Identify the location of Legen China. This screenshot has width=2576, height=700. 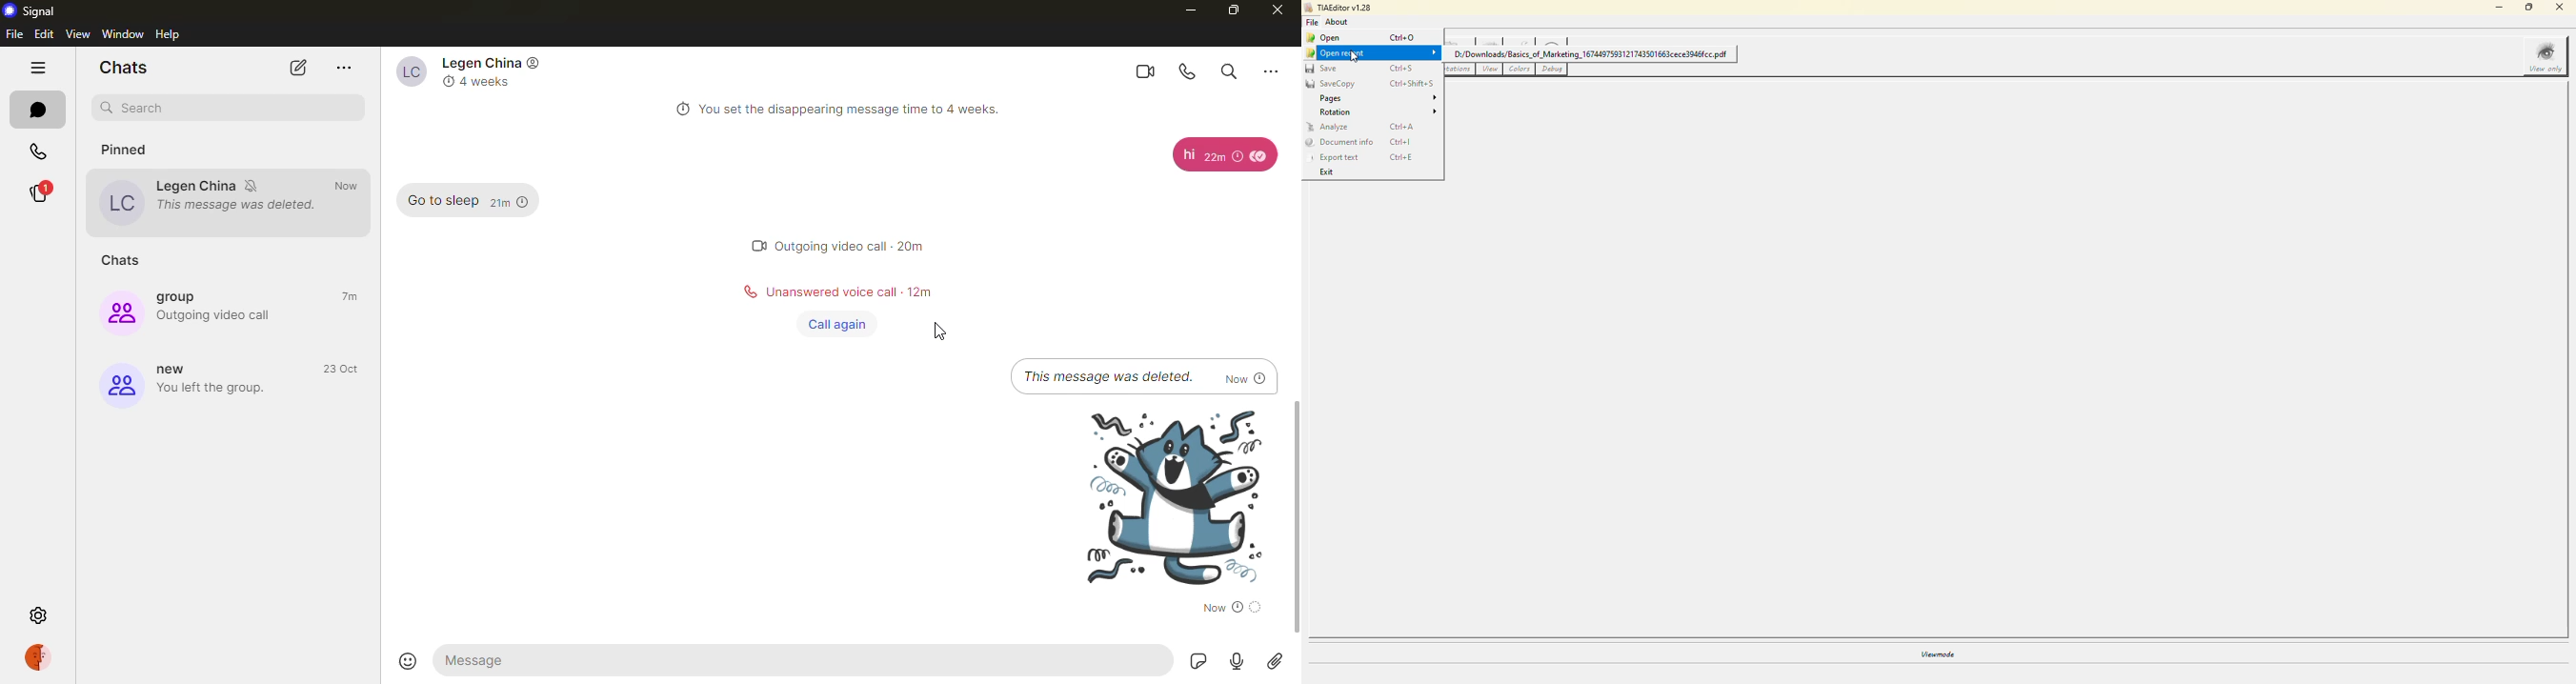
(196, 186).